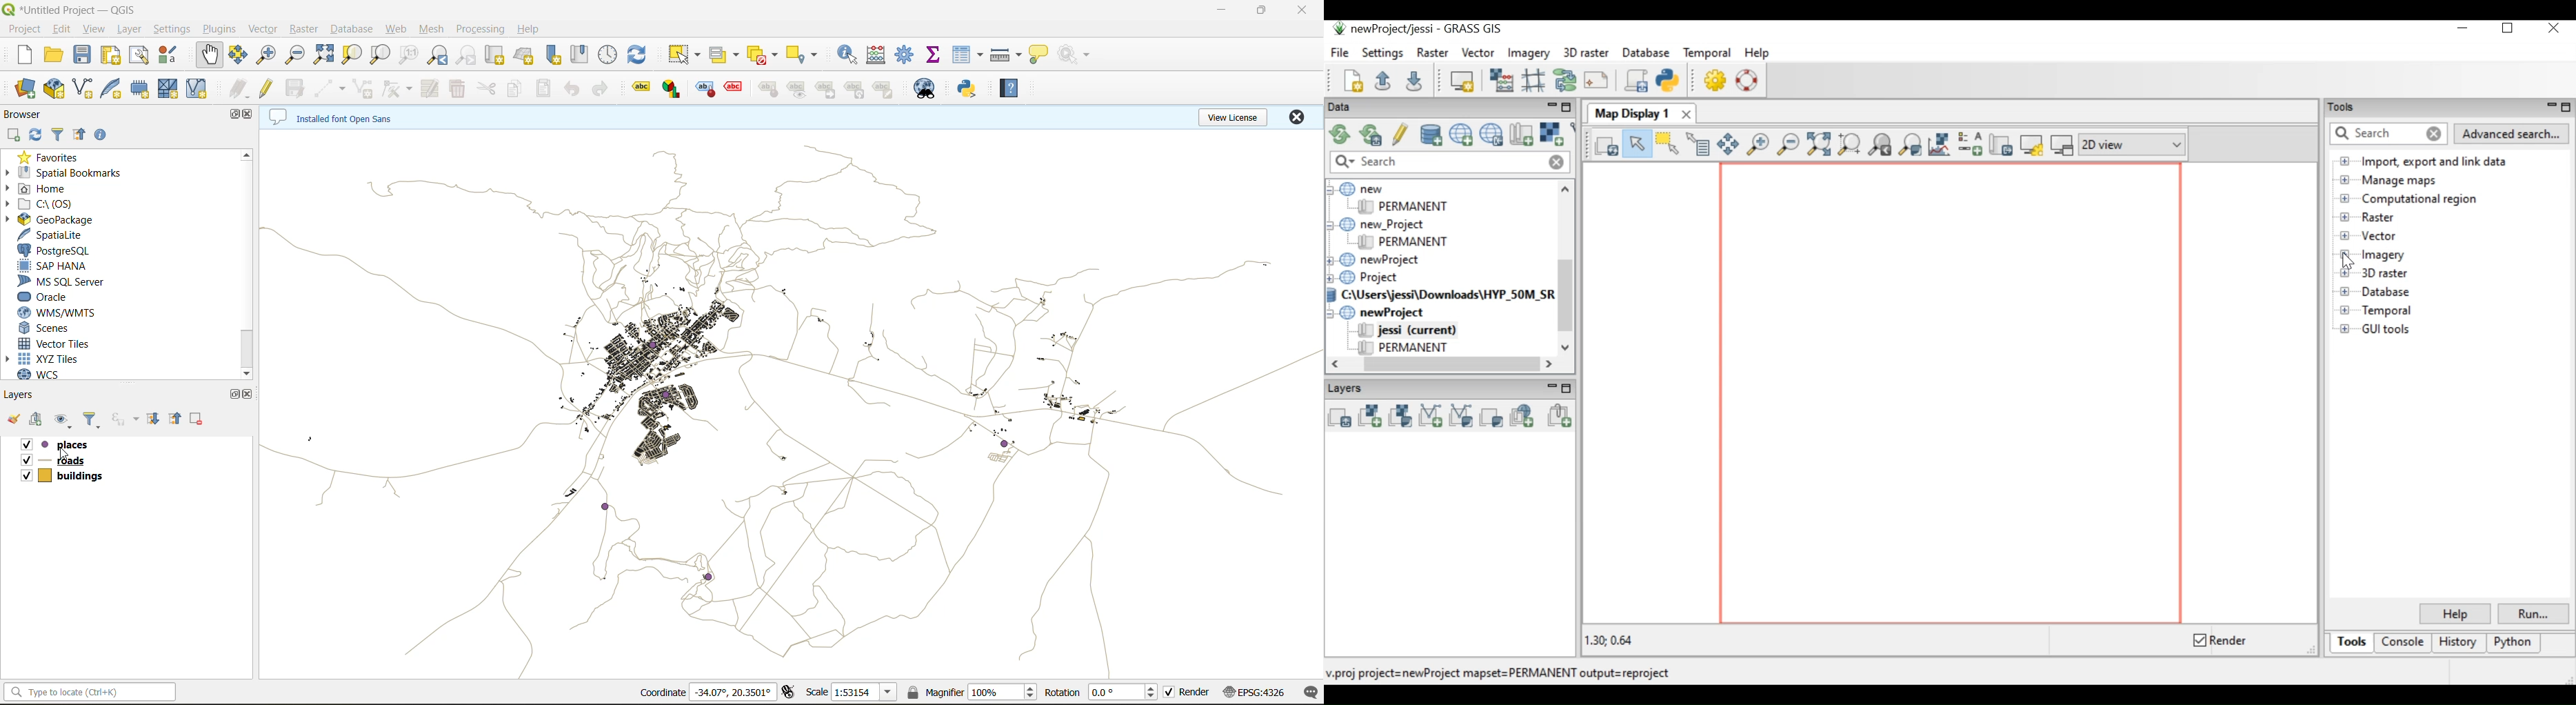 Image resolution: width=2576 pixels, height=728 pixels. What do you see at coordinates (1294, 119) in the screenshot?
I see `close` at bounding box center [1294, 119].